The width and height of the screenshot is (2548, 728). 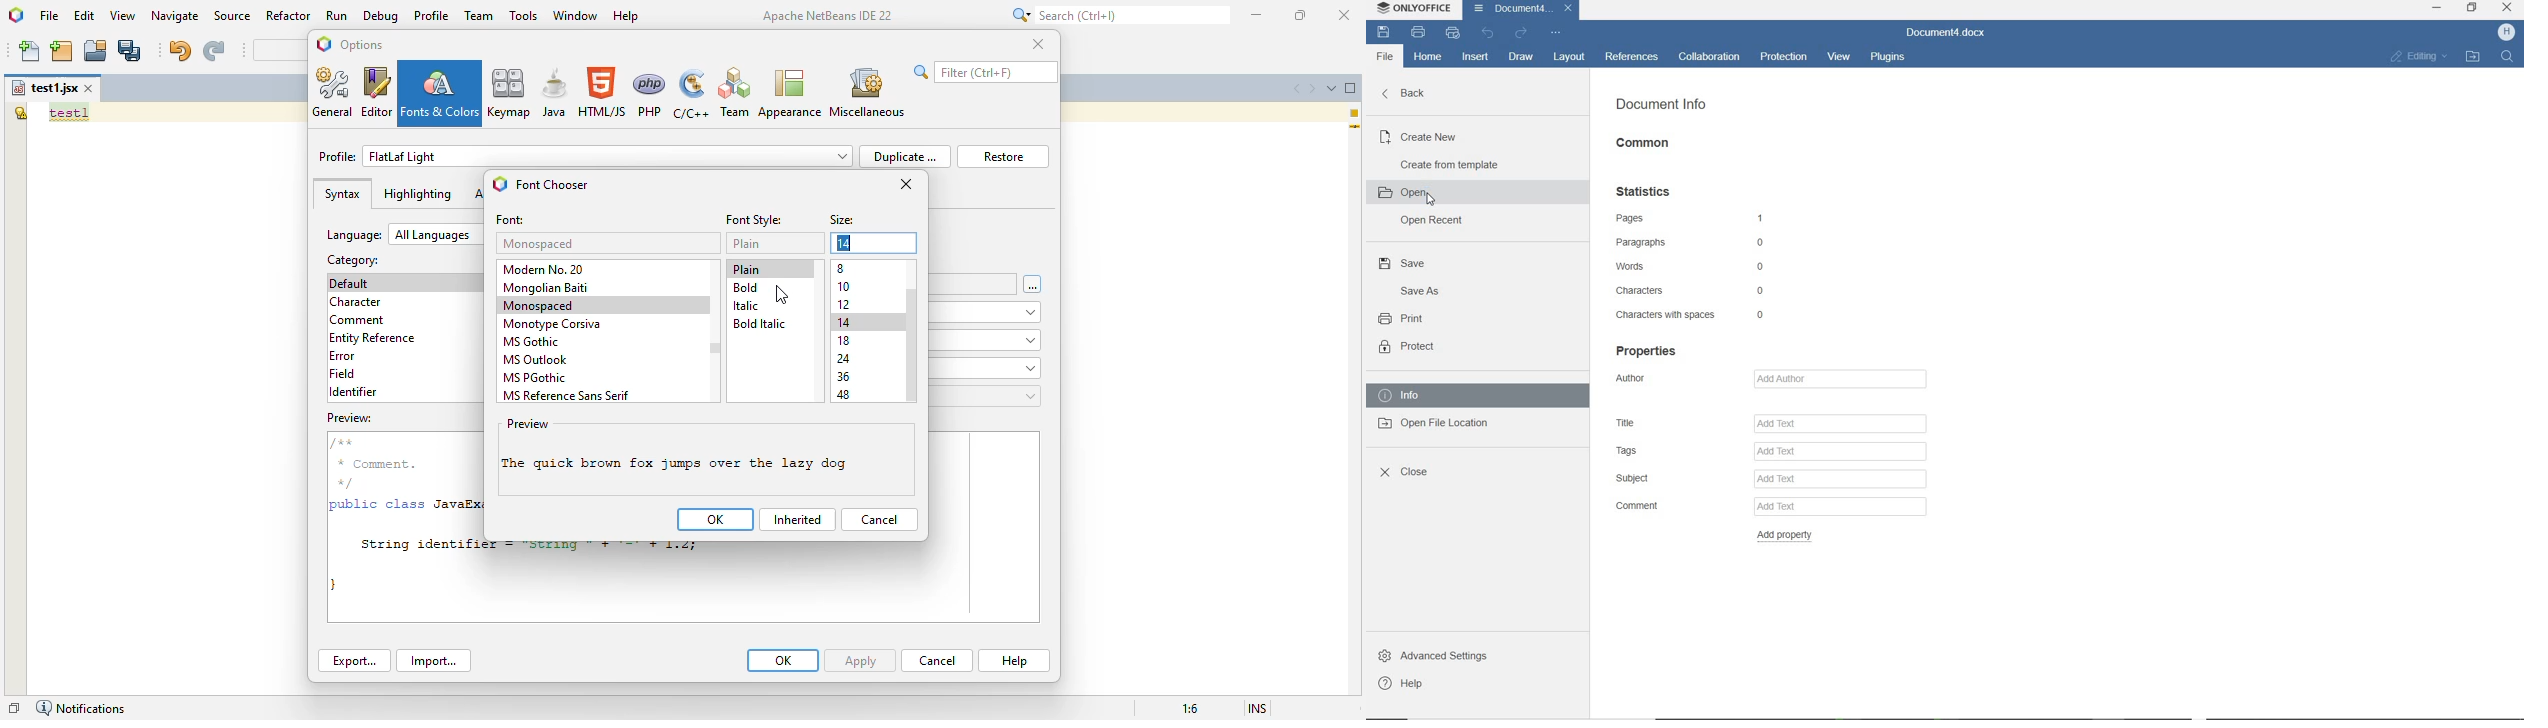 What do you see at coordinates (1478, 57) in the screenshot?
I see `insert` at bounding box center [1478, 57].